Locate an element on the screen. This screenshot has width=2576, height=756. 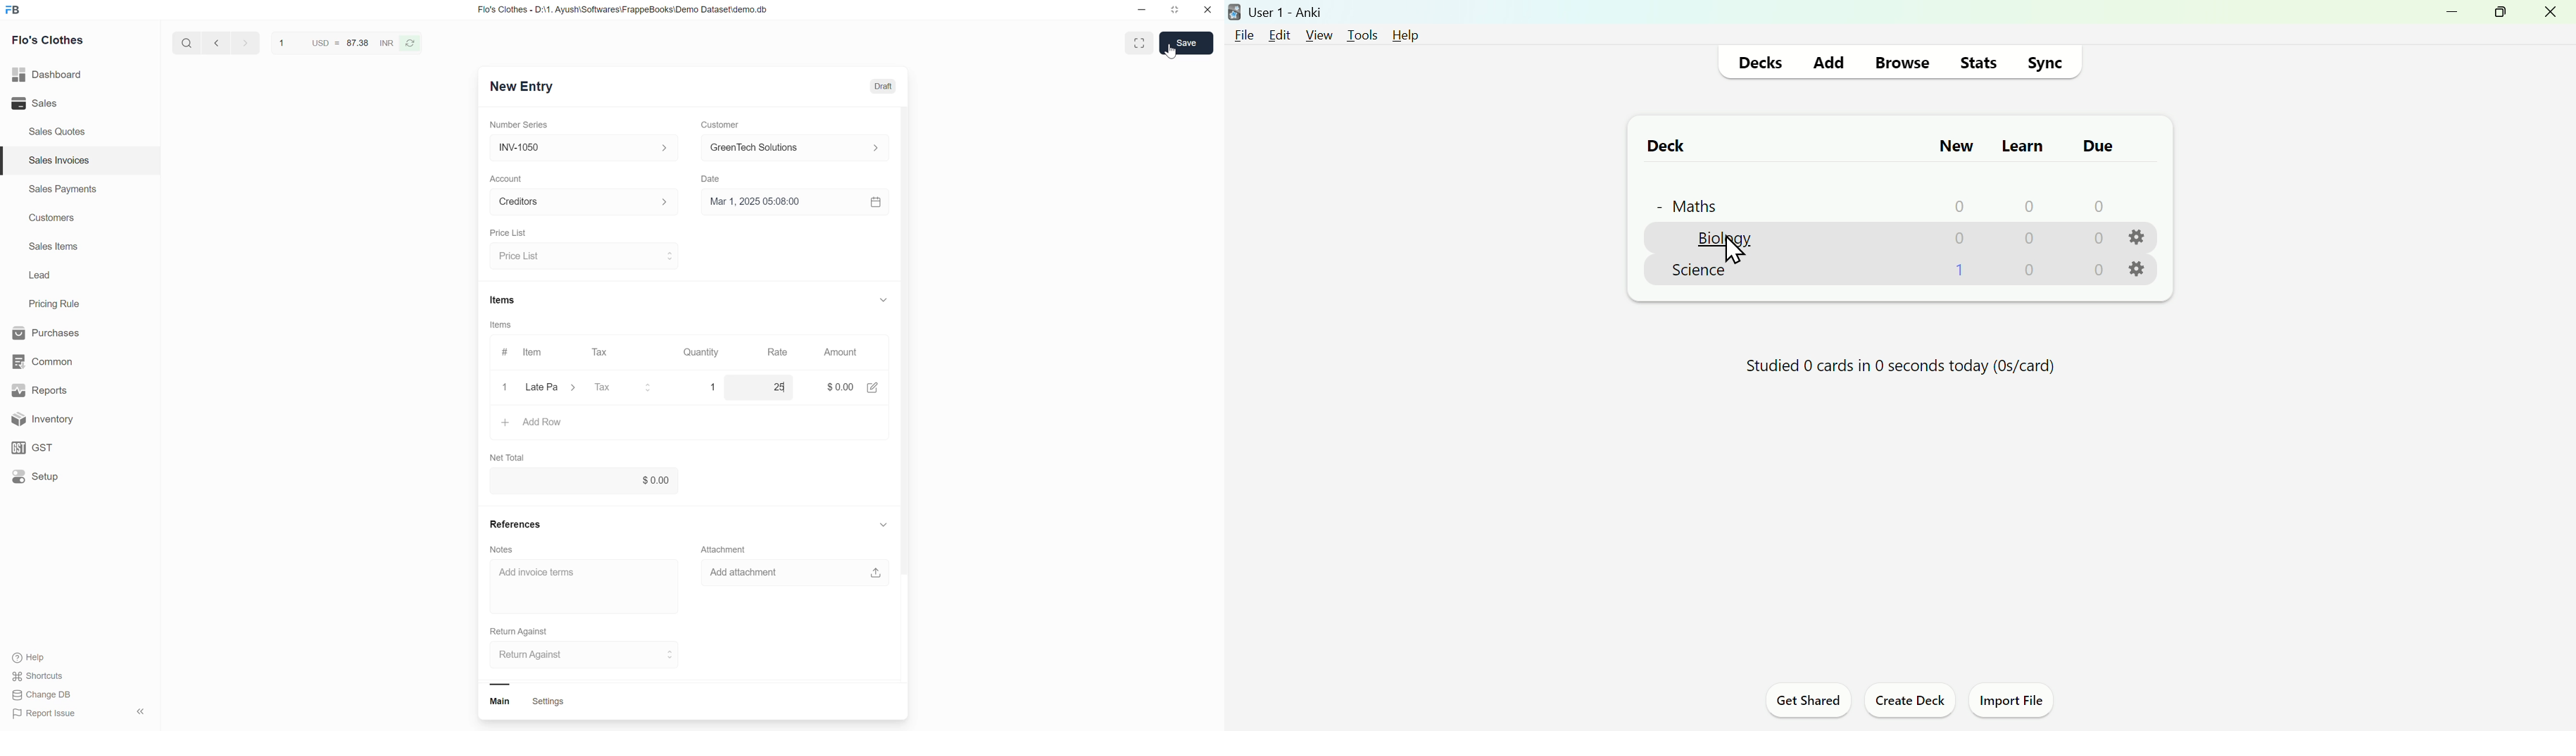
Quantity is located at coordinates (715, 387).